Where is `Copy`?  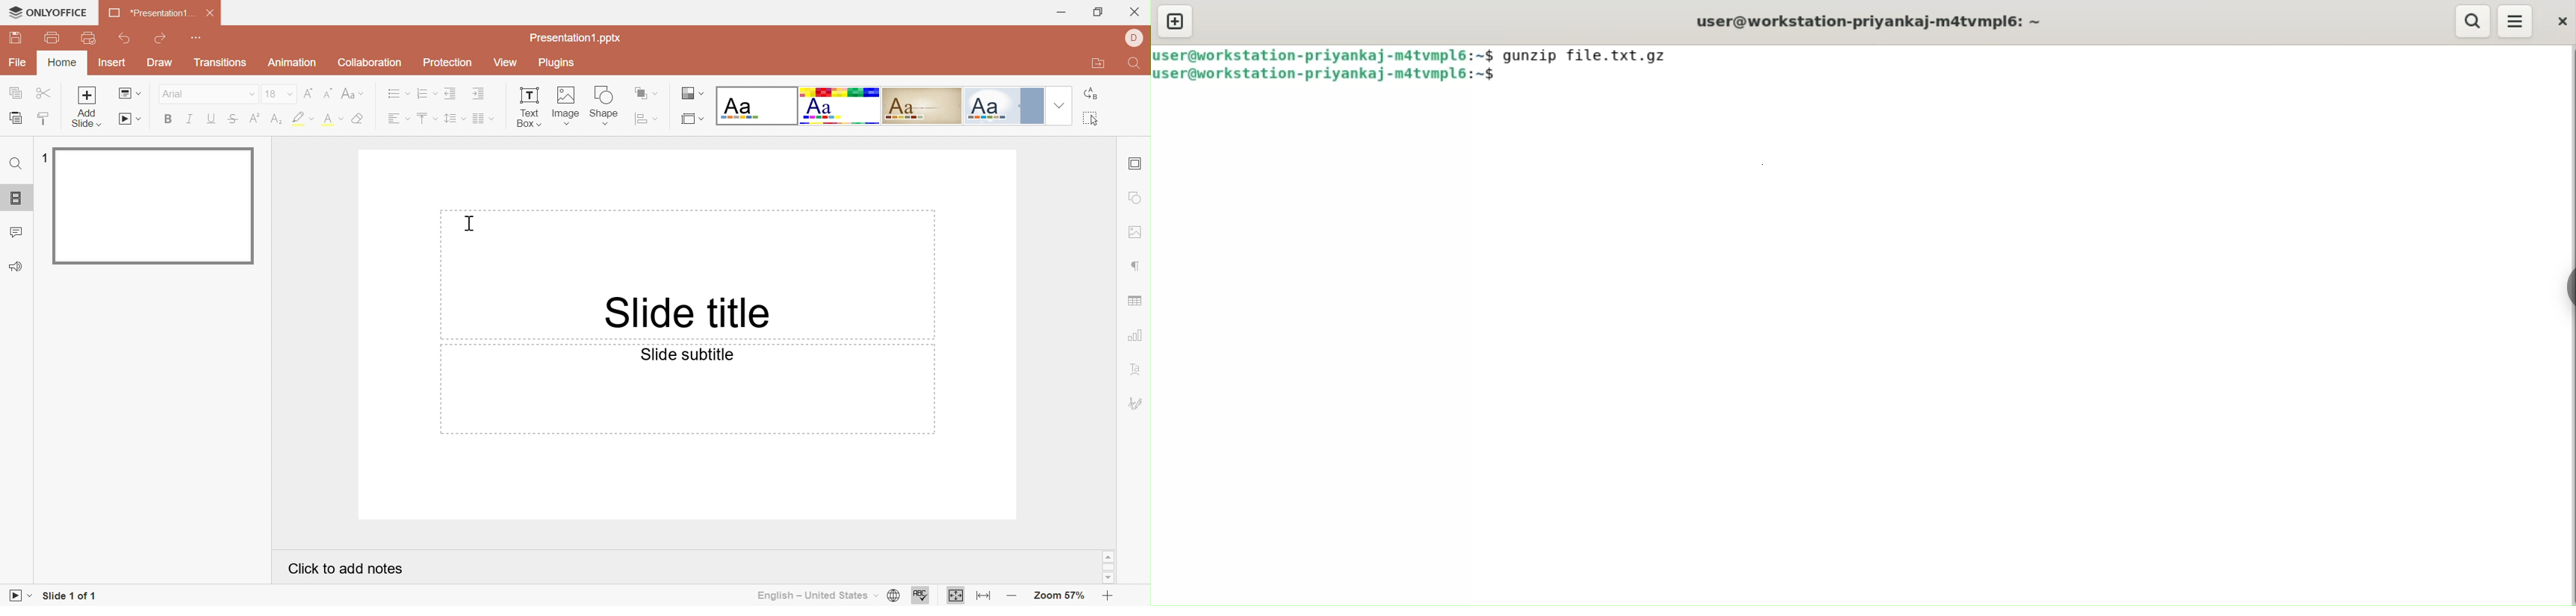 Copy is located at coordinates (16, 94).